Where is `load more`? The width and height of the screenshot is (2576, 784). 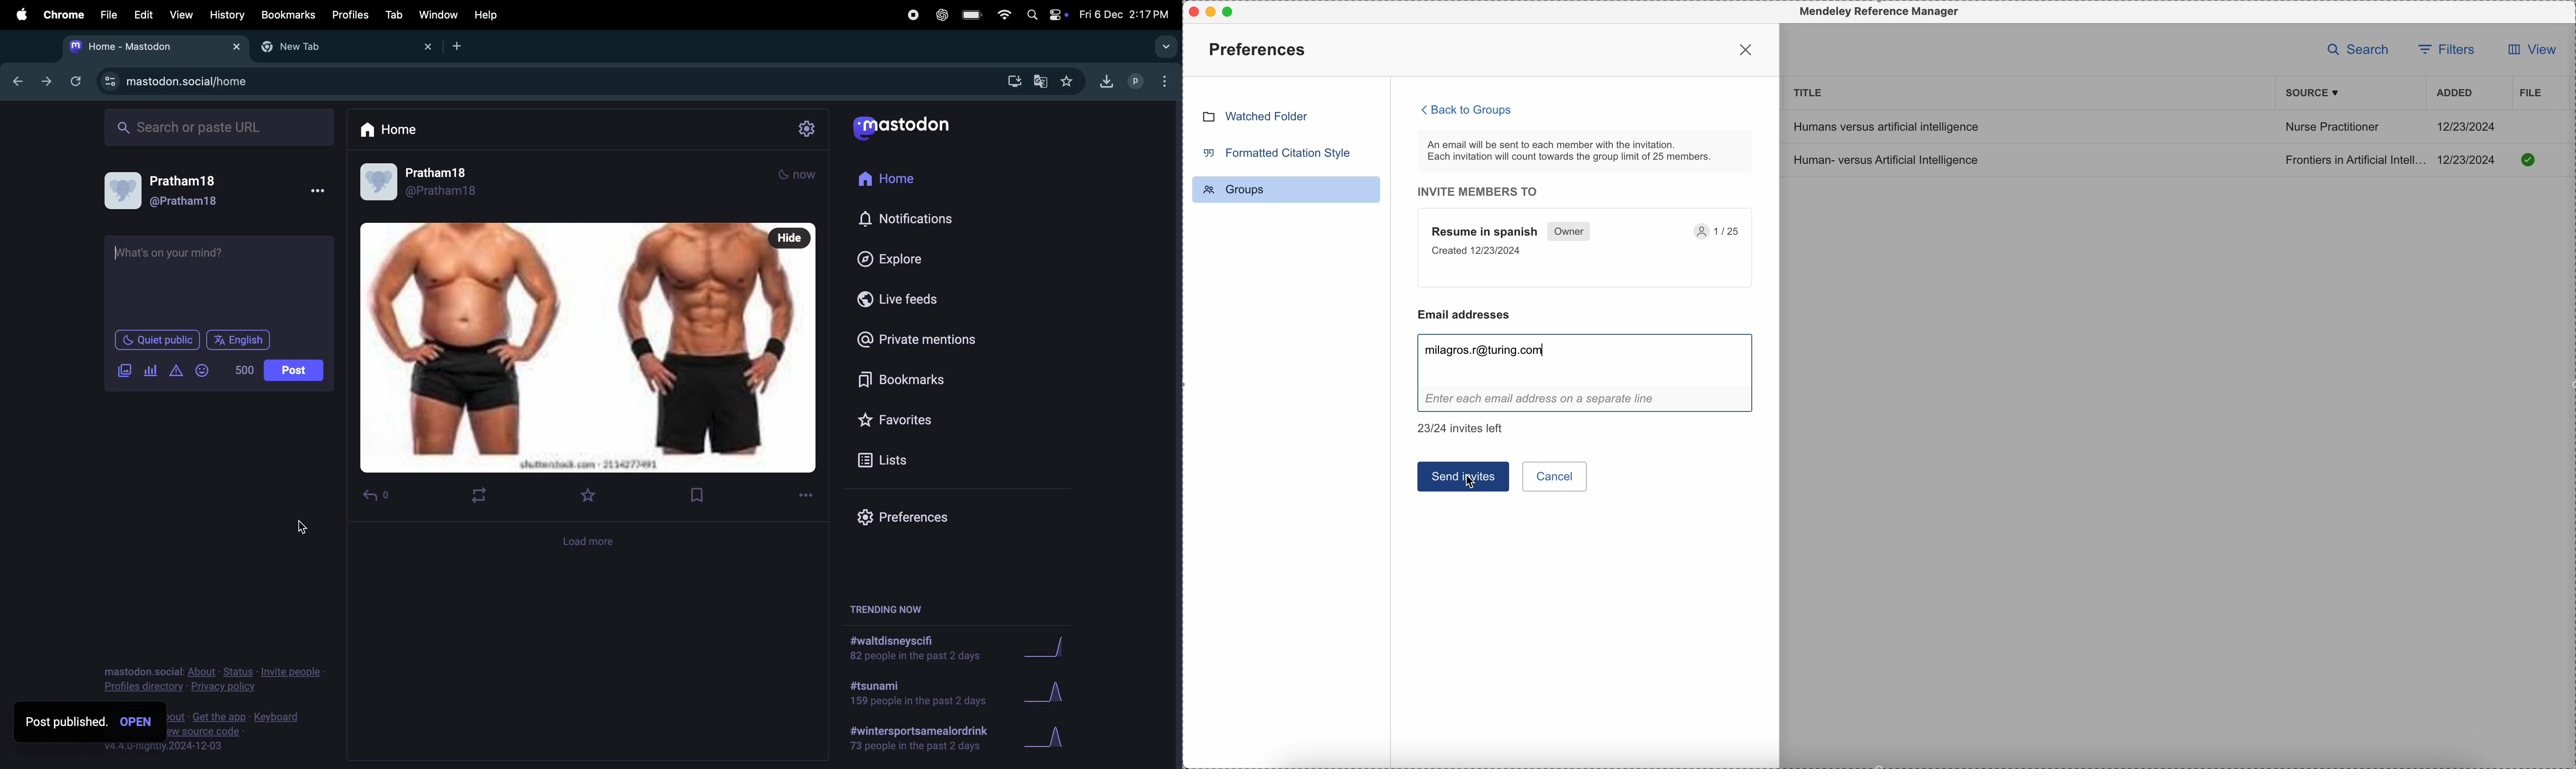 load more is located at coordinates (594, 171).